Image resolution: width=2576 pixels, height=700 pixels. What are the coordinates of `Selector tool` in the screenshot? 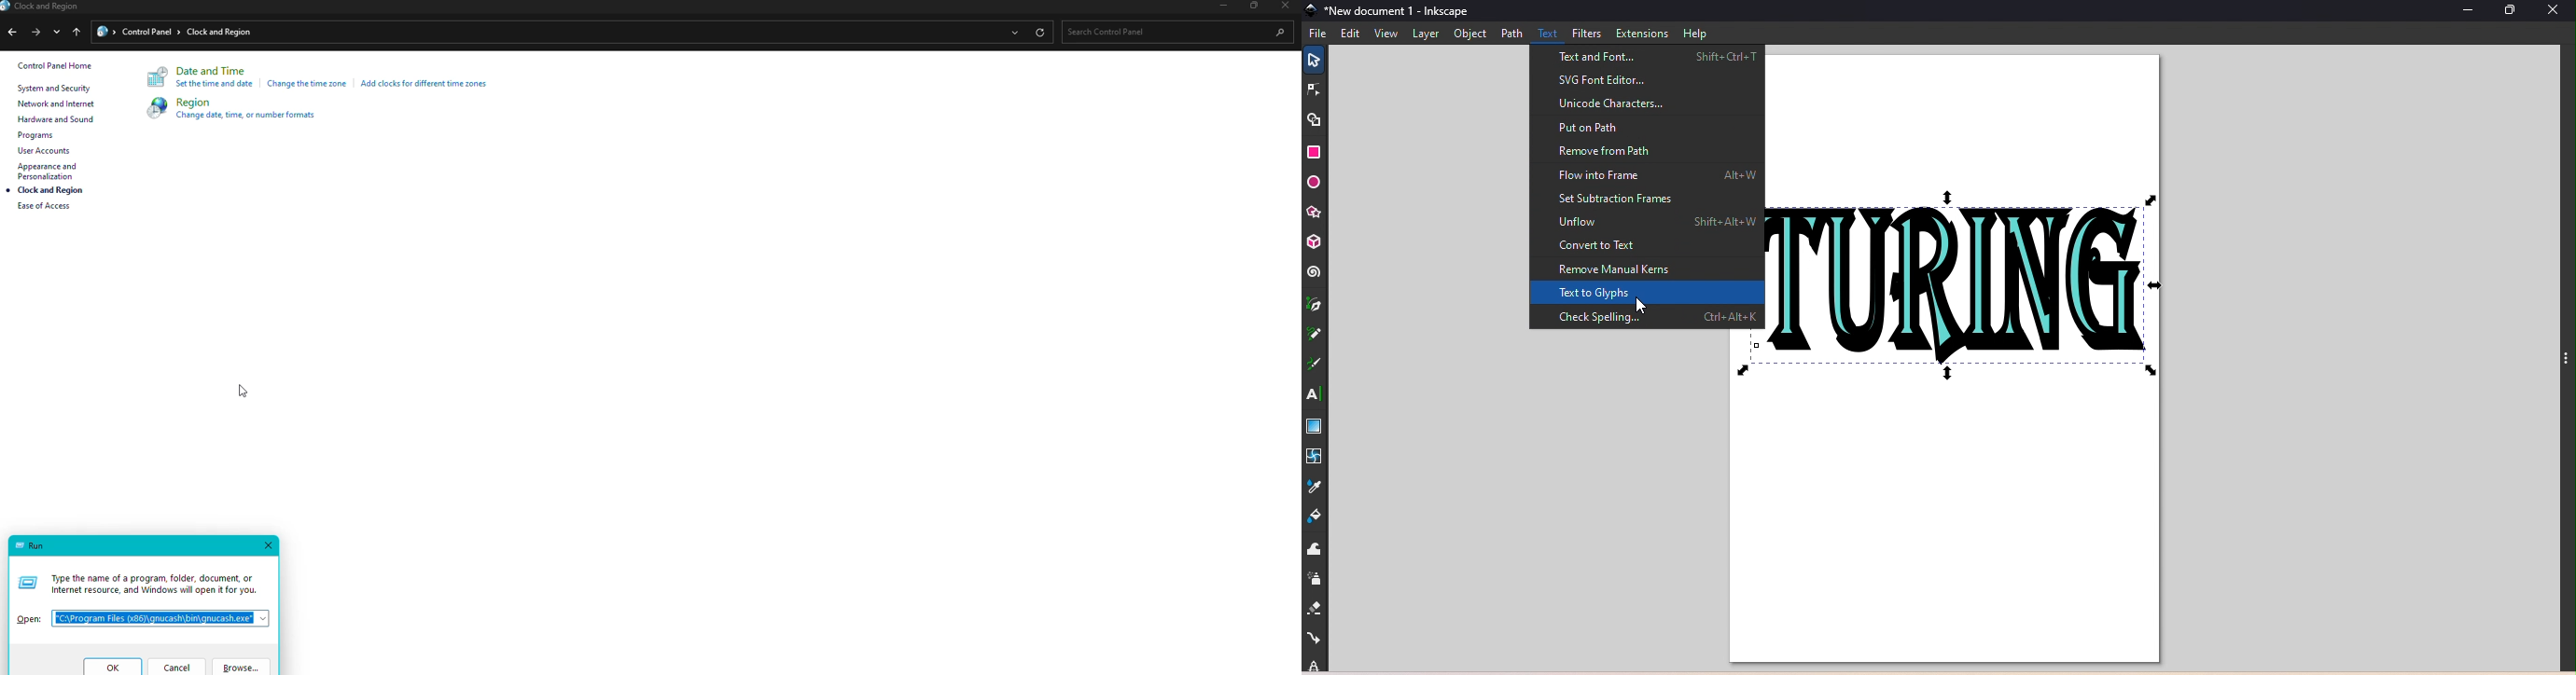 It's located at (1312, 58).